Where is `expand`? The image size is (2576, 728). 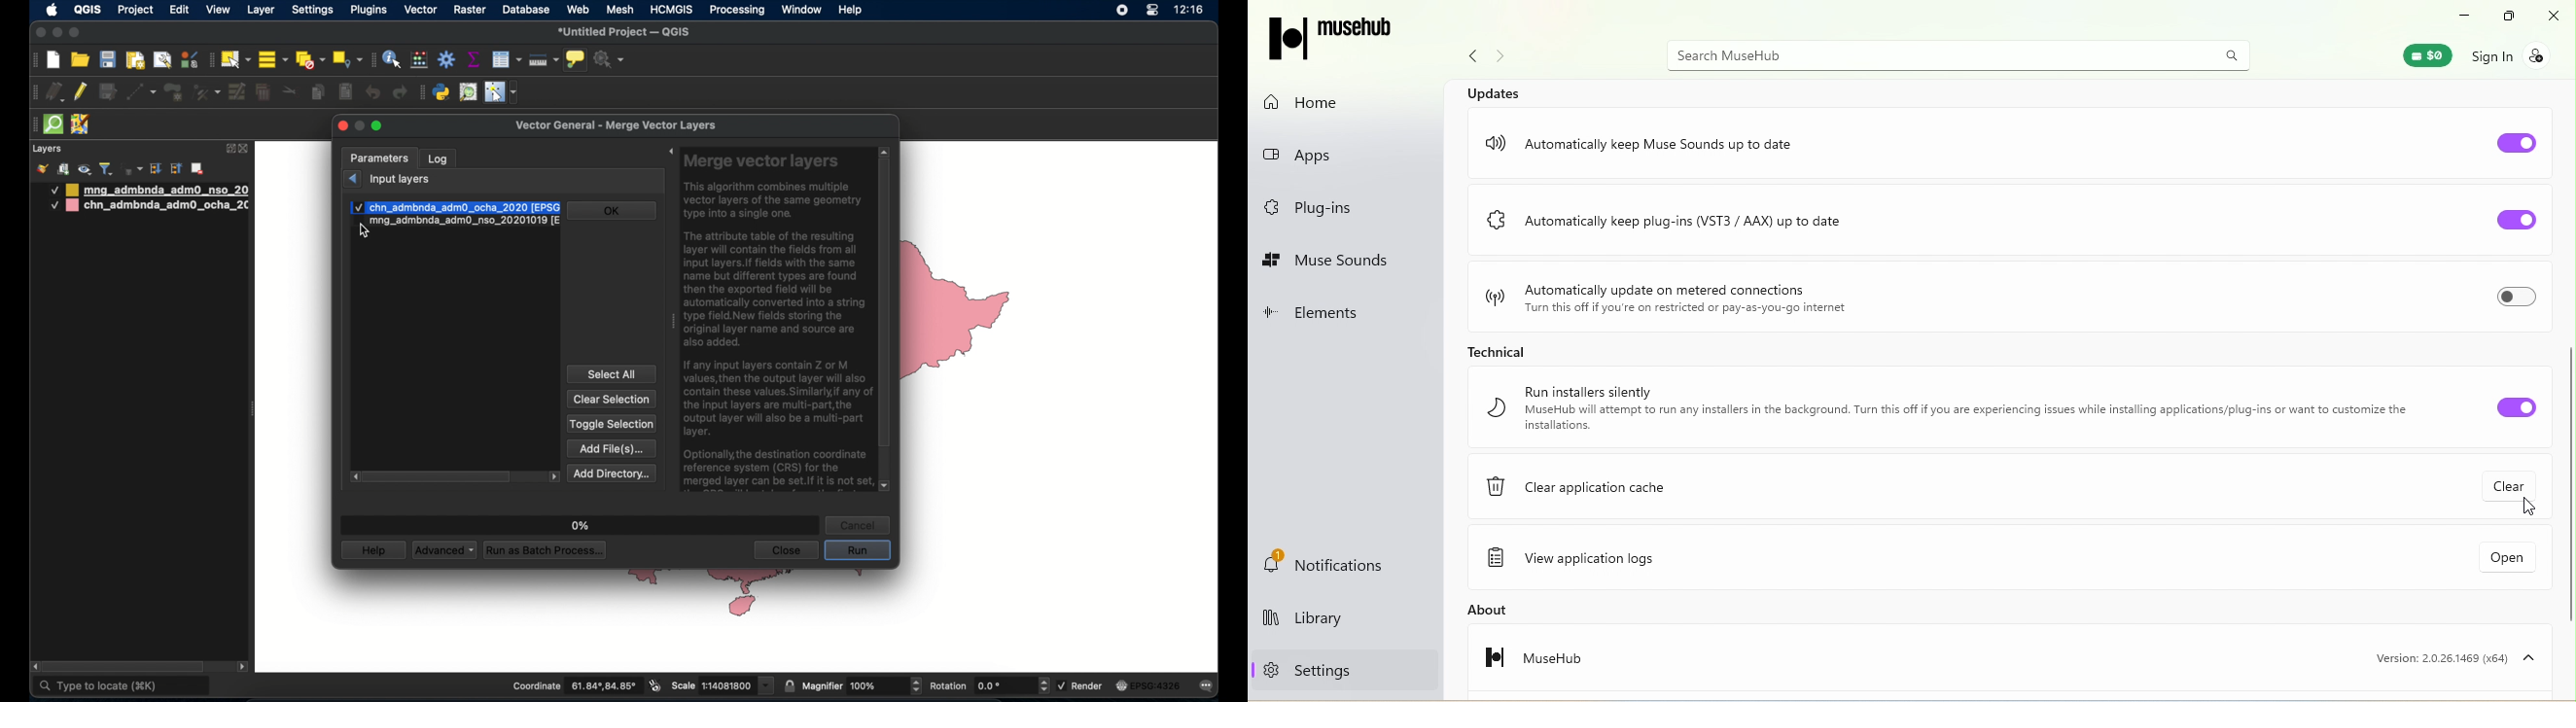
expand is located at coordinates (667, 153).